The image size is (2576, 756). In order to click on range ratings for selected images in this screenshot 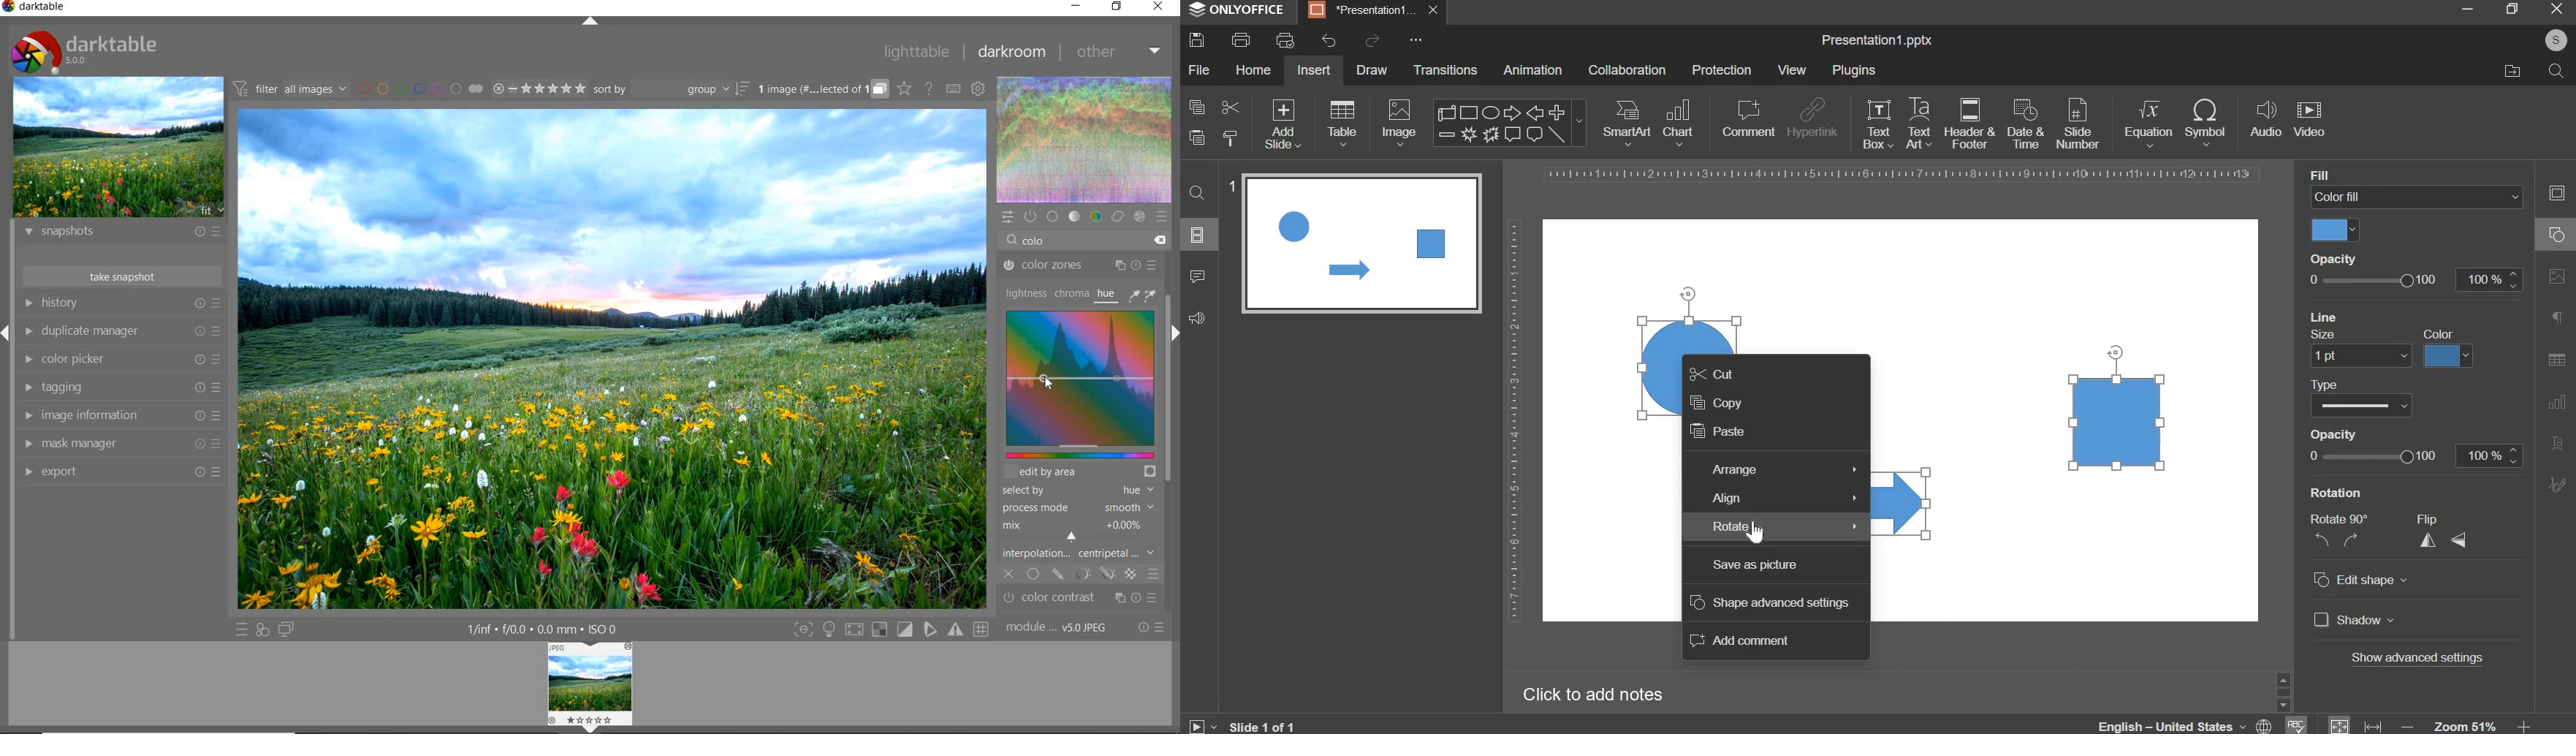, I will do `click(540, 89)`.